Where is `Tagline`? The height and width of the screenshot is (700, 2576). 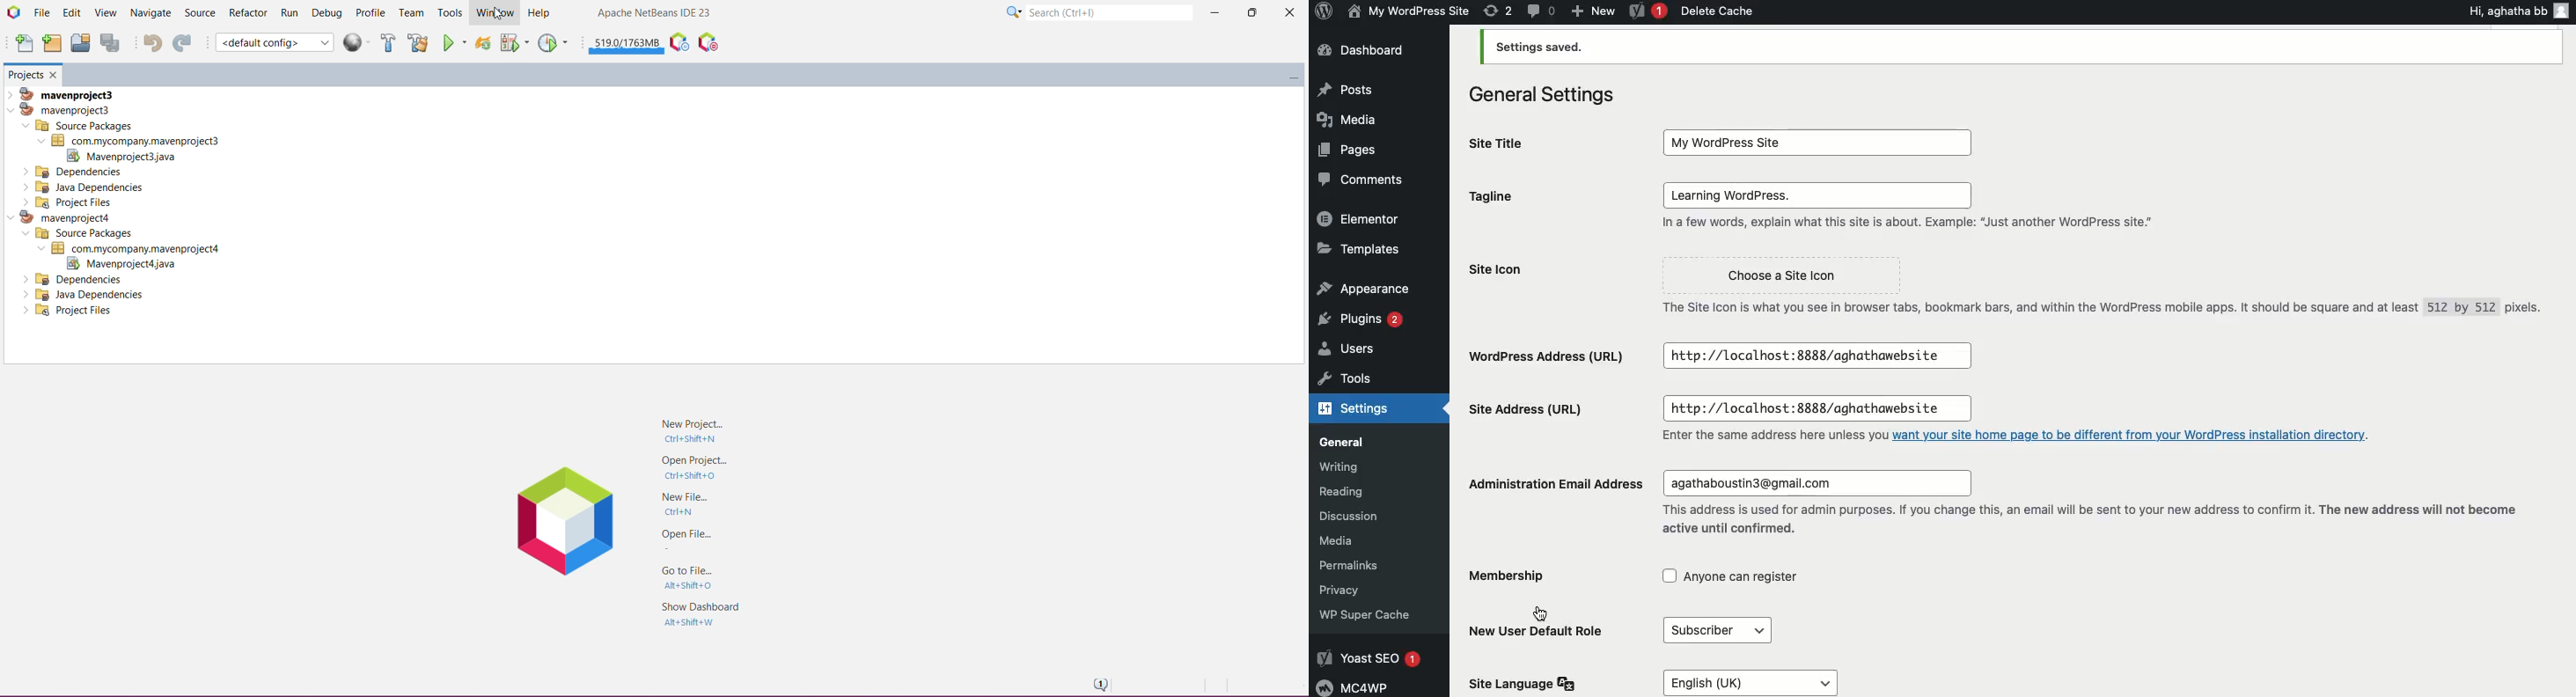
Tagline is located at coordinates (1537, 196).